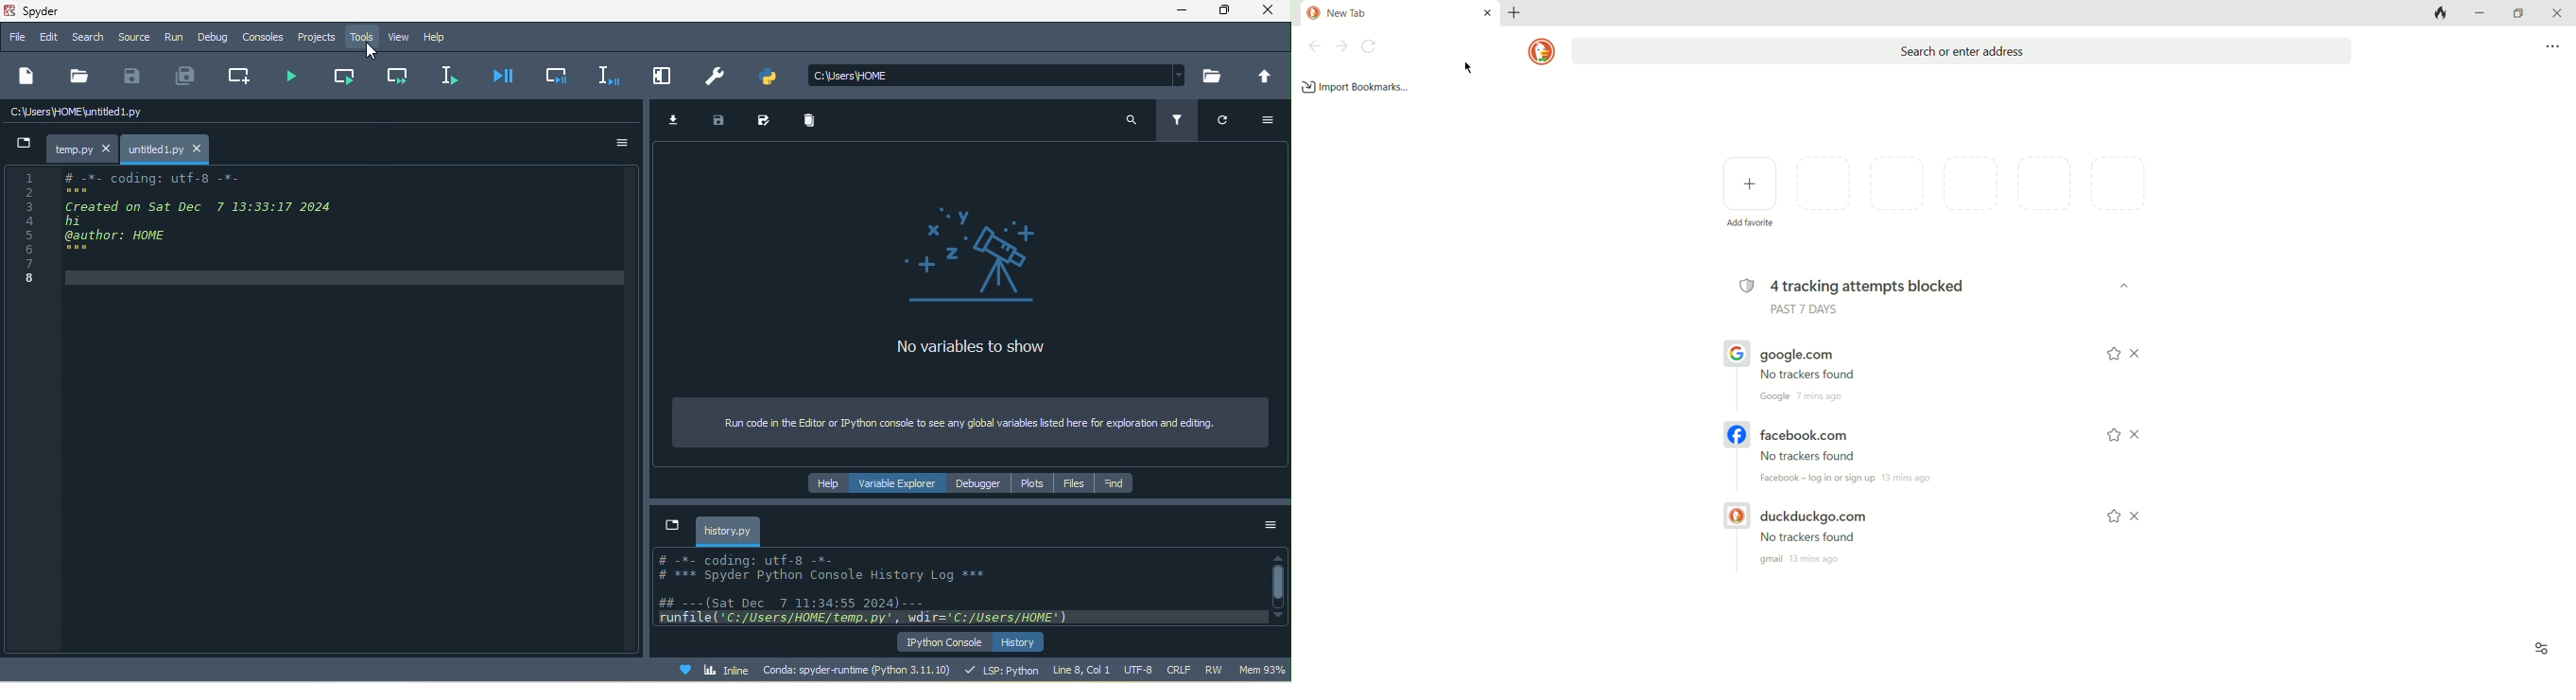 This screenshot has width=2576, height=700. I want to click on change to parent directoy, so click(1263, 76).